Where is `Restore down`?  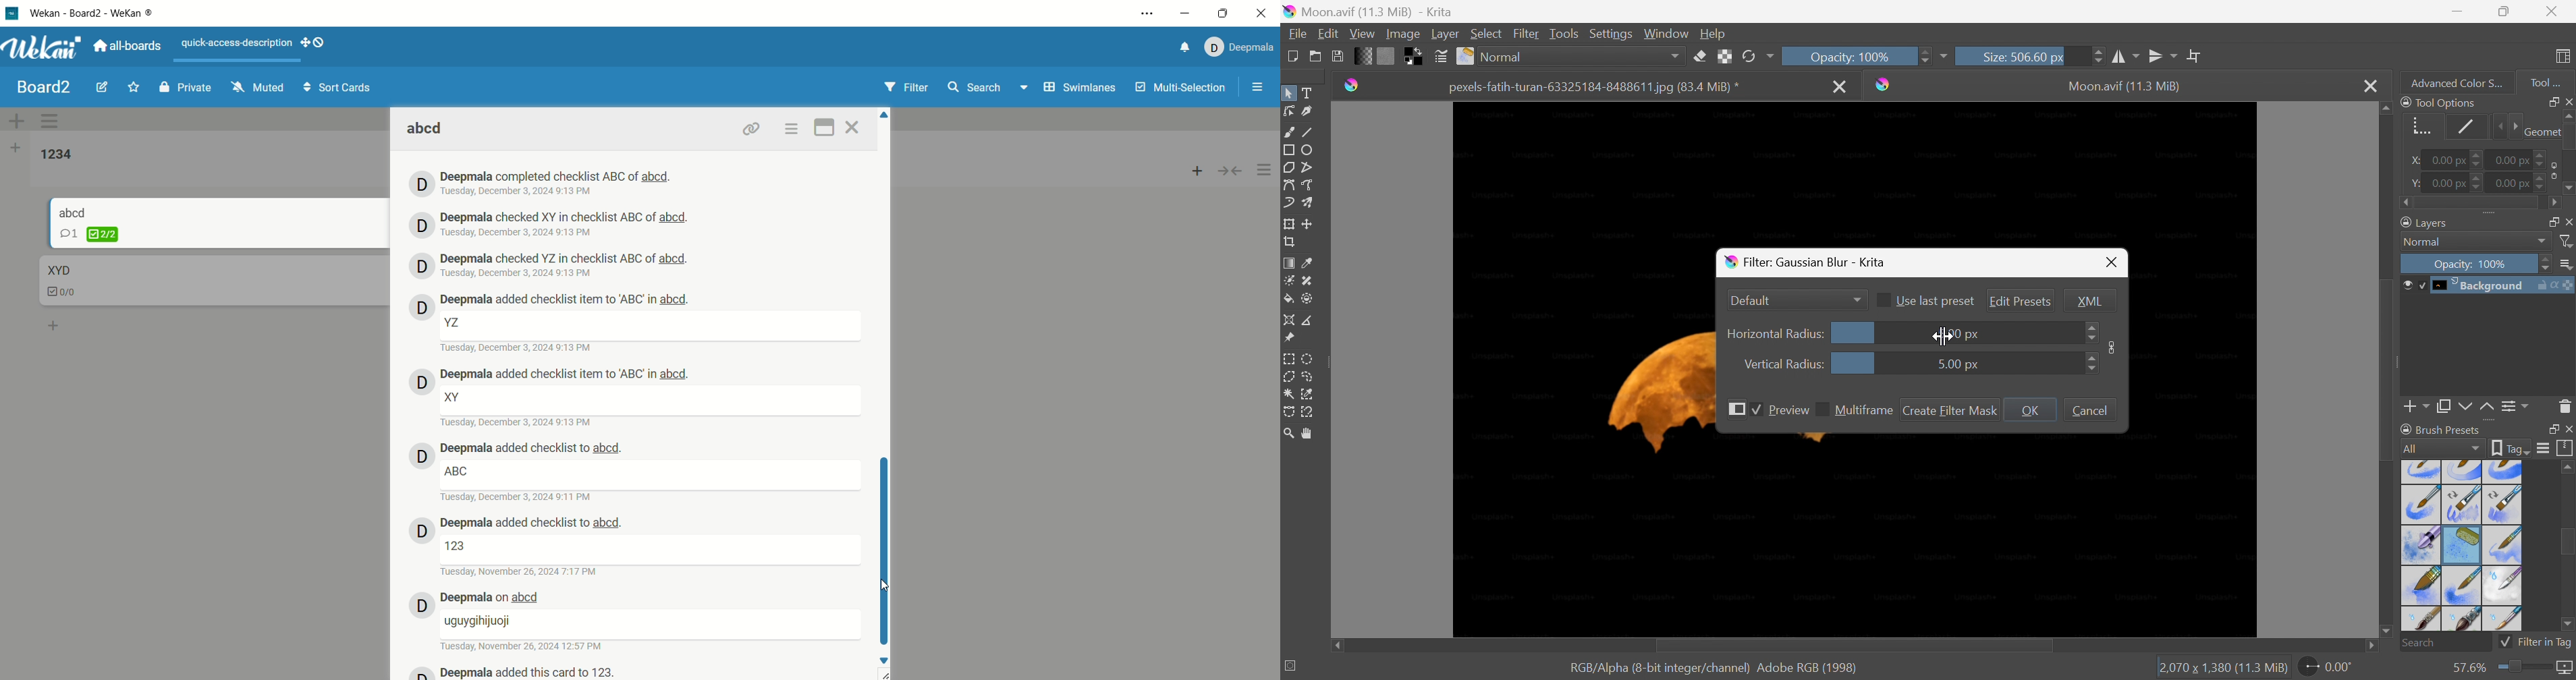 Restore down is located at coordinates (2548, 221).